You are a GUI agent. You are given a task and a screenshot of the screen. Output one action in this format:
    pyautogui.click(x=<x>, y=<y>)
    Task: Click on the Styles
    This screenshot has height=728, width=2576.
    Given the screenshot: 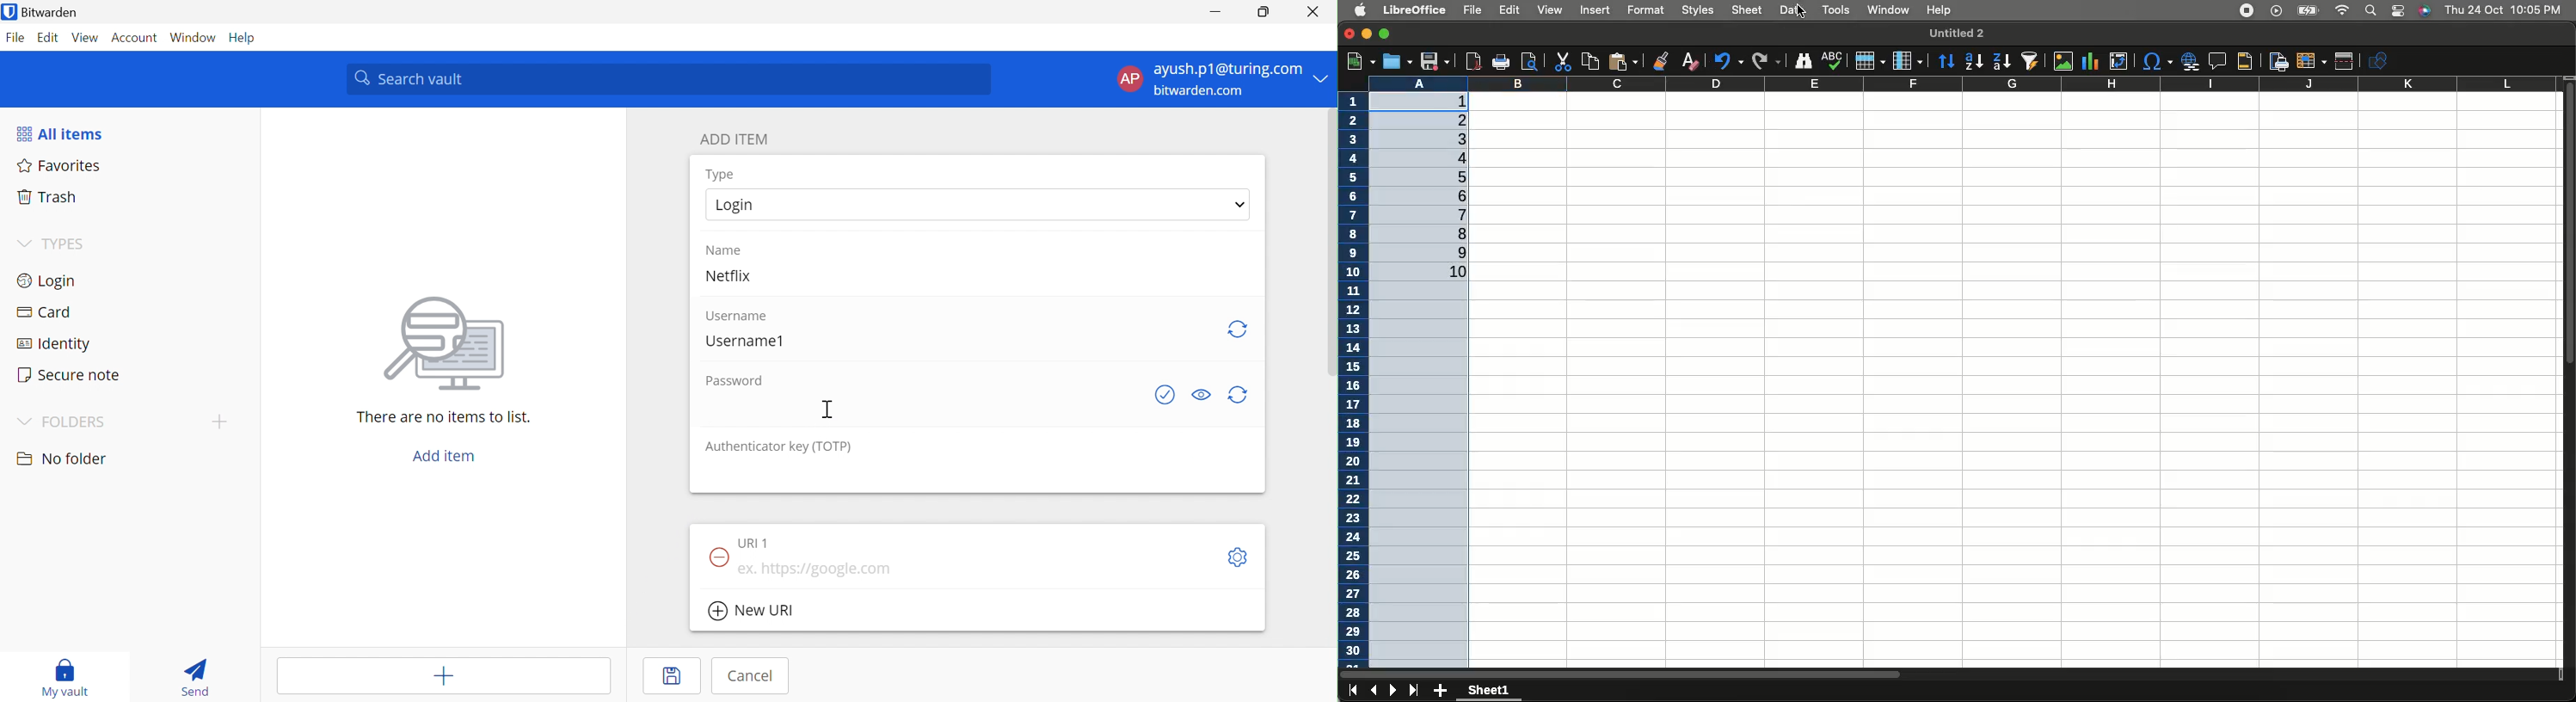 What is the action you would take?
    pyautogui.click(x=1699, y=11)
    